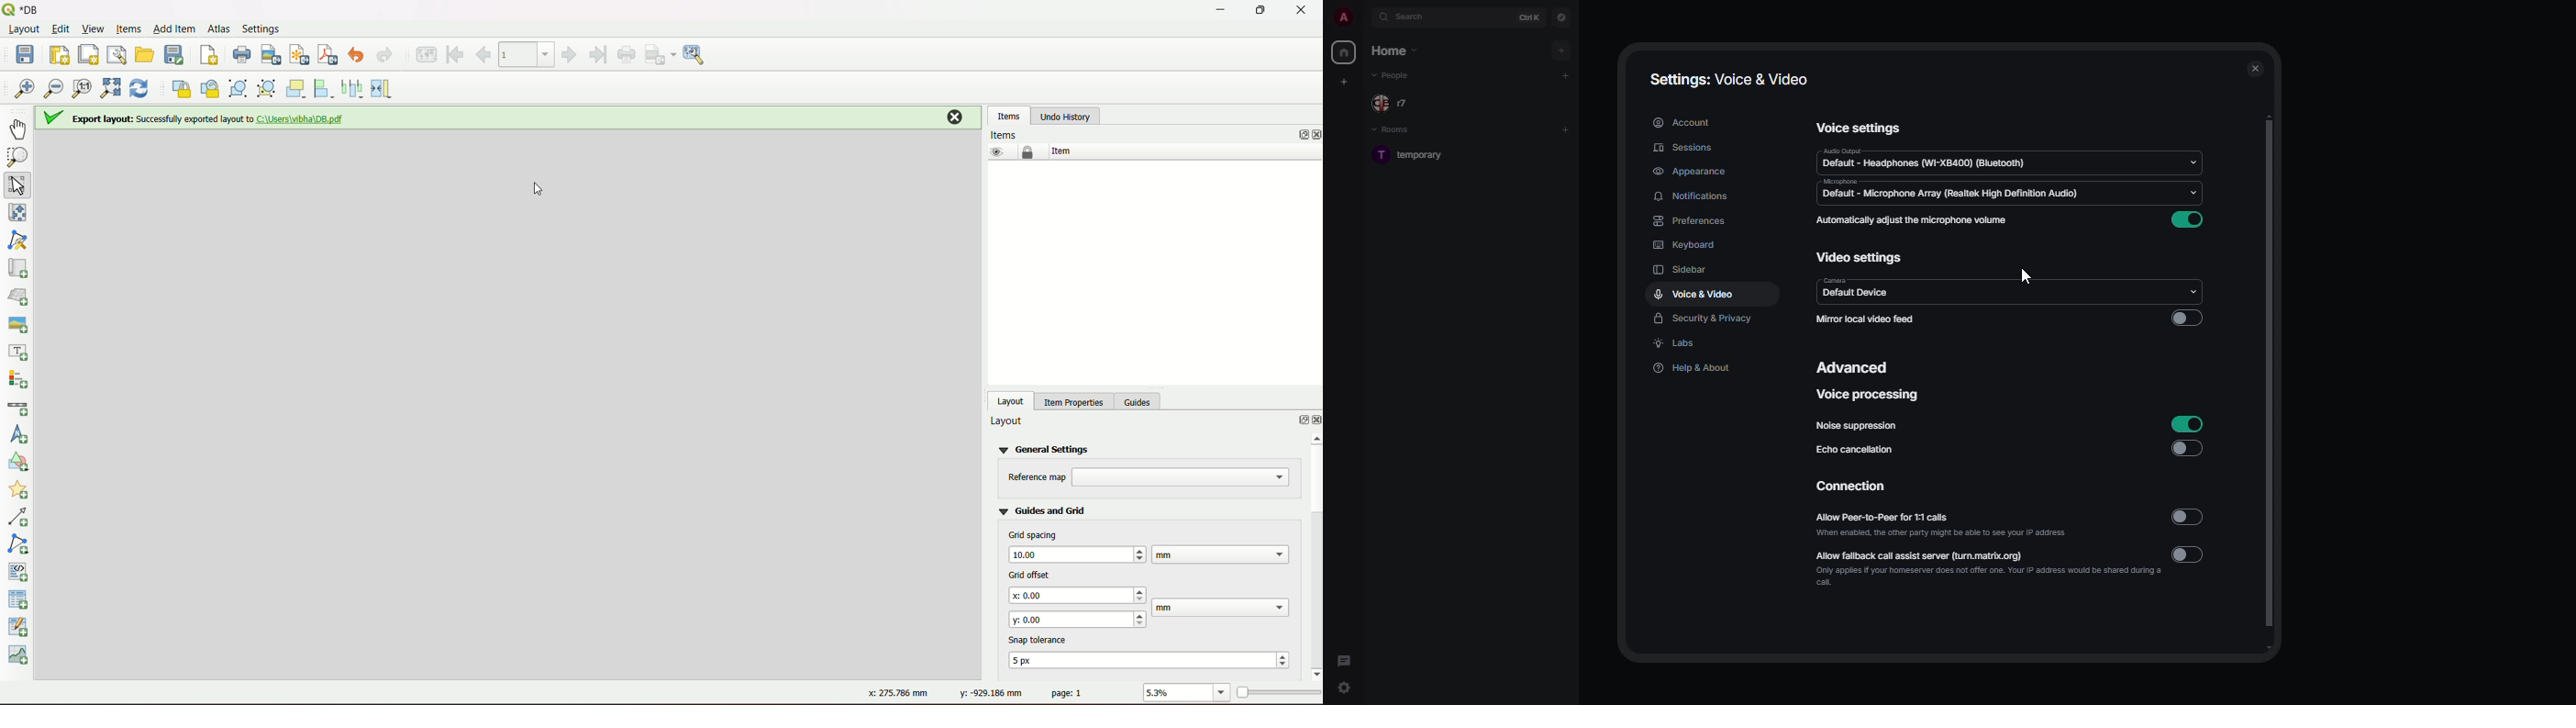  Describe the element at coordinates (1860, 256) in the screenshot. I see `video settings` at that location.